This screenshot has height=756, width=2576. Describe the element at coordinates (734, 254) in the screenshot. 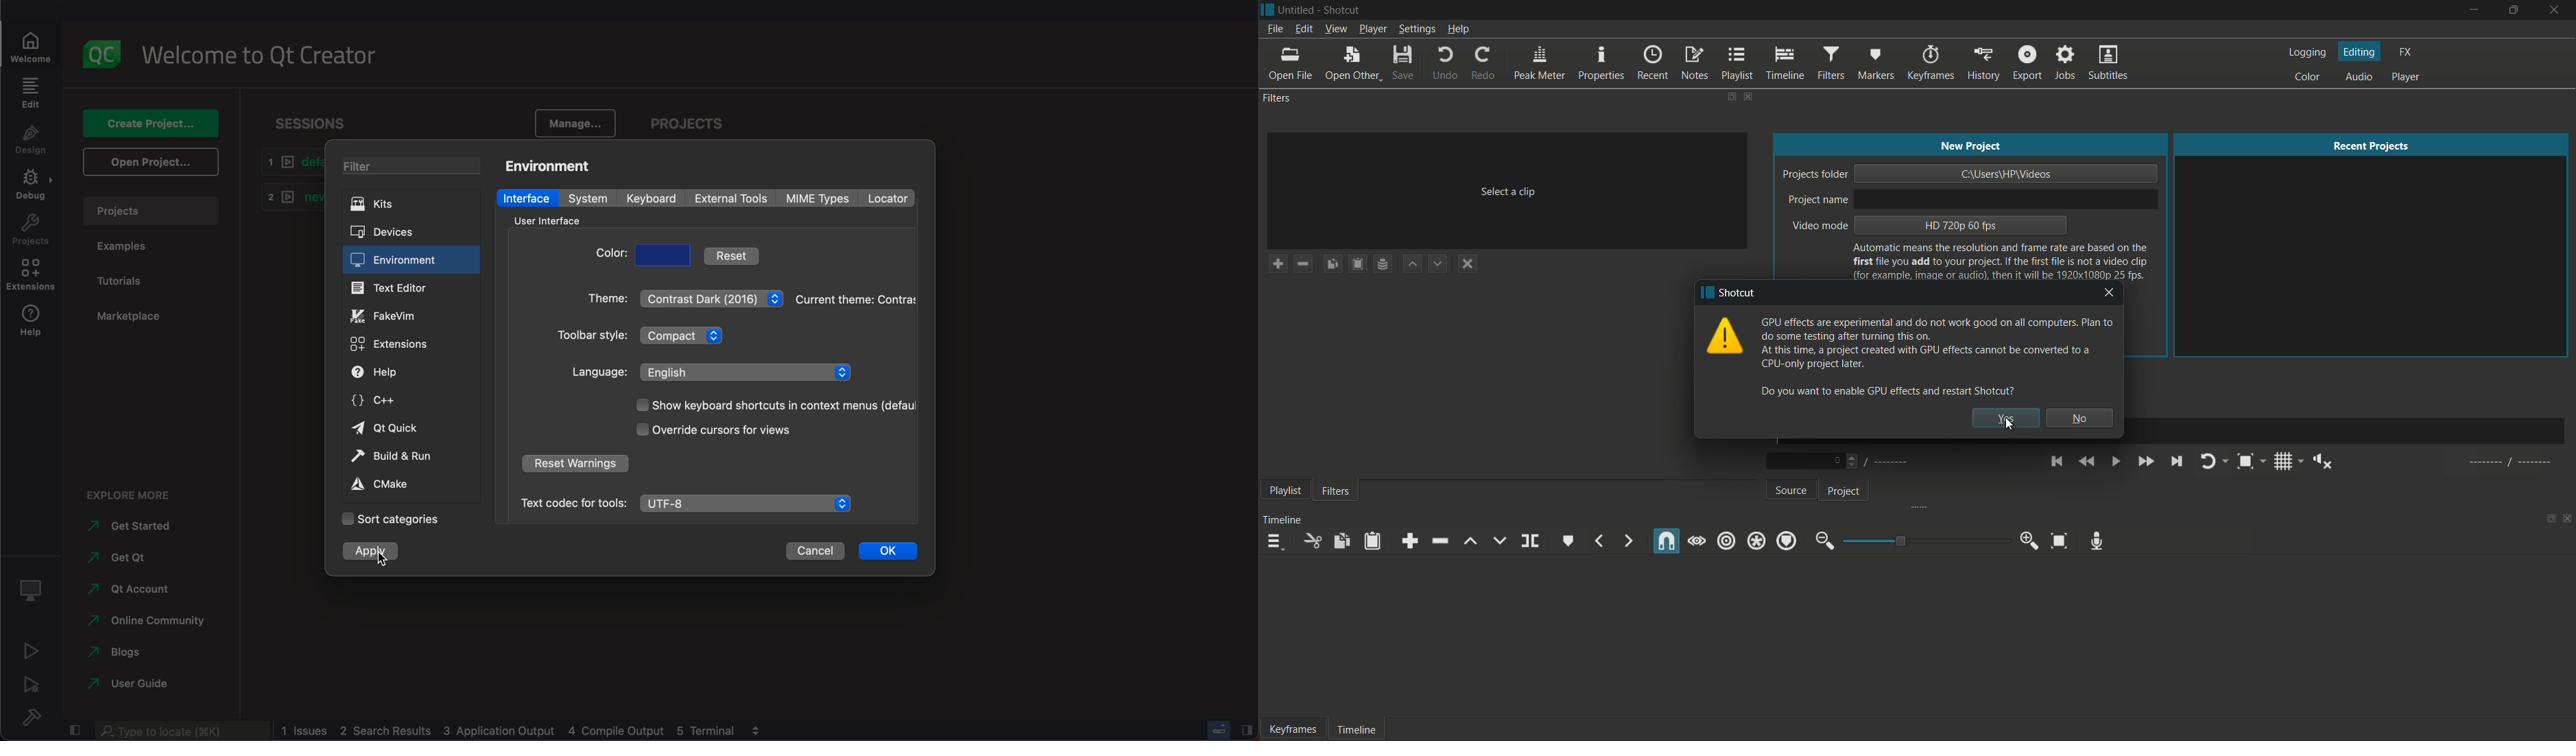

I see `reset` at that location.